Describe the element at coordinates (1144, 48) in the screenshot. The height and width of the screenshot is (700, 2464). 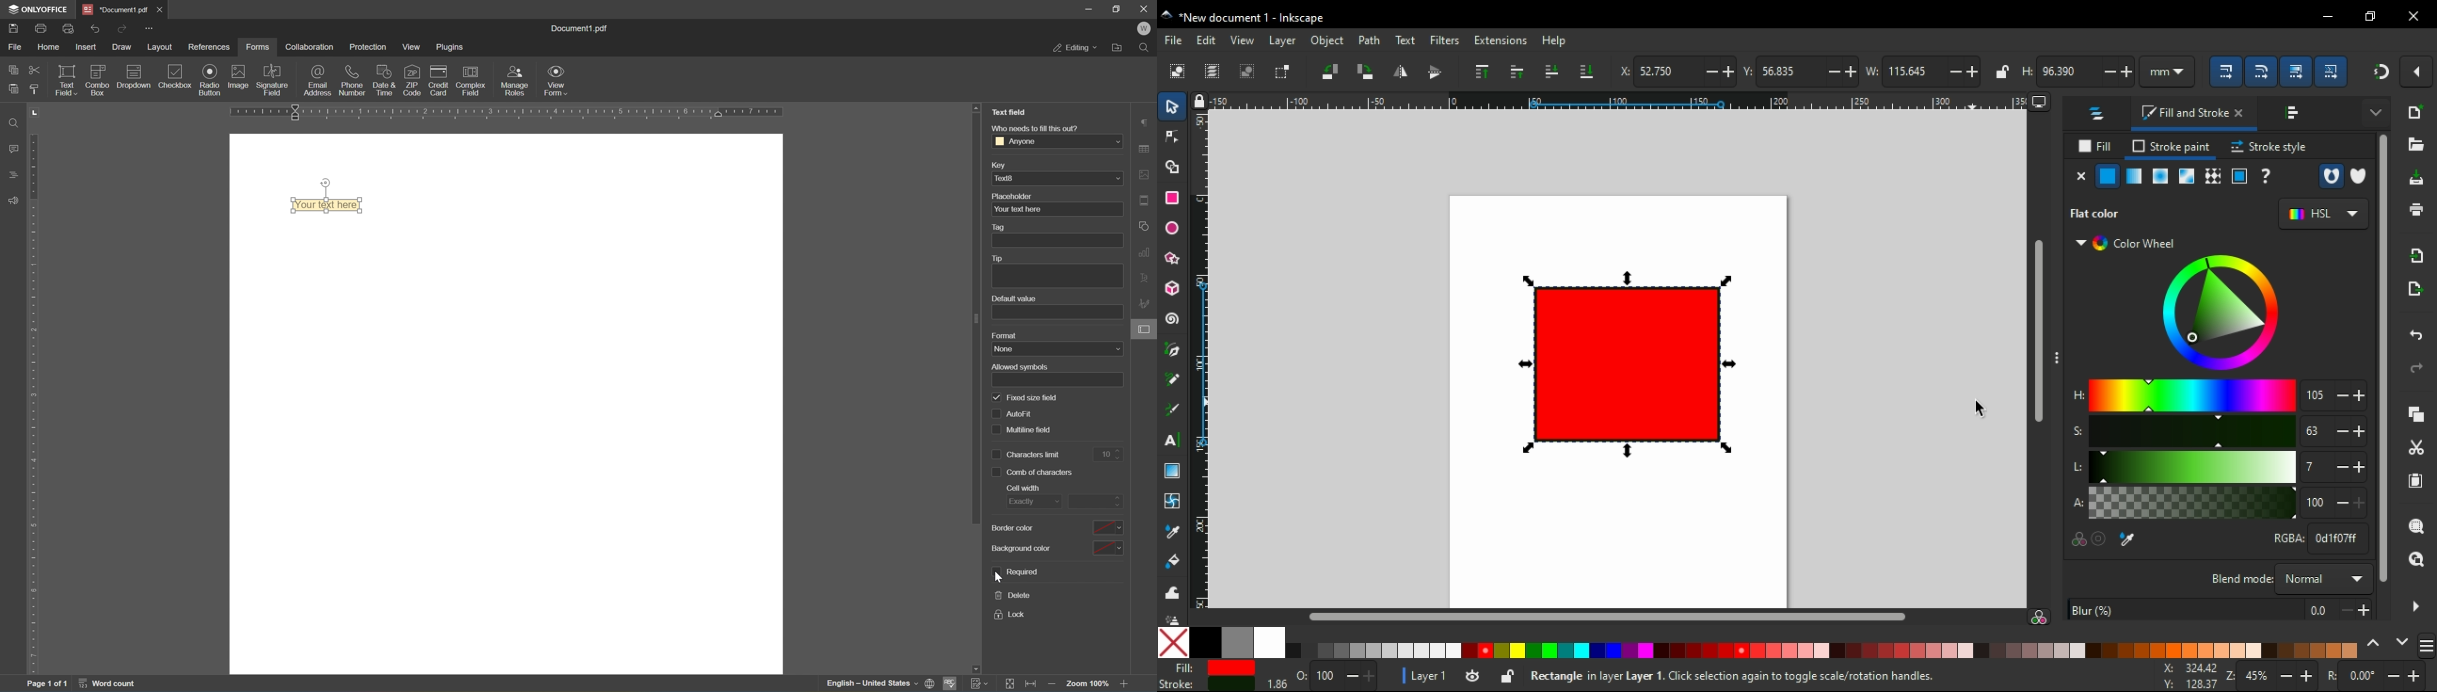
I see `find` at that location.